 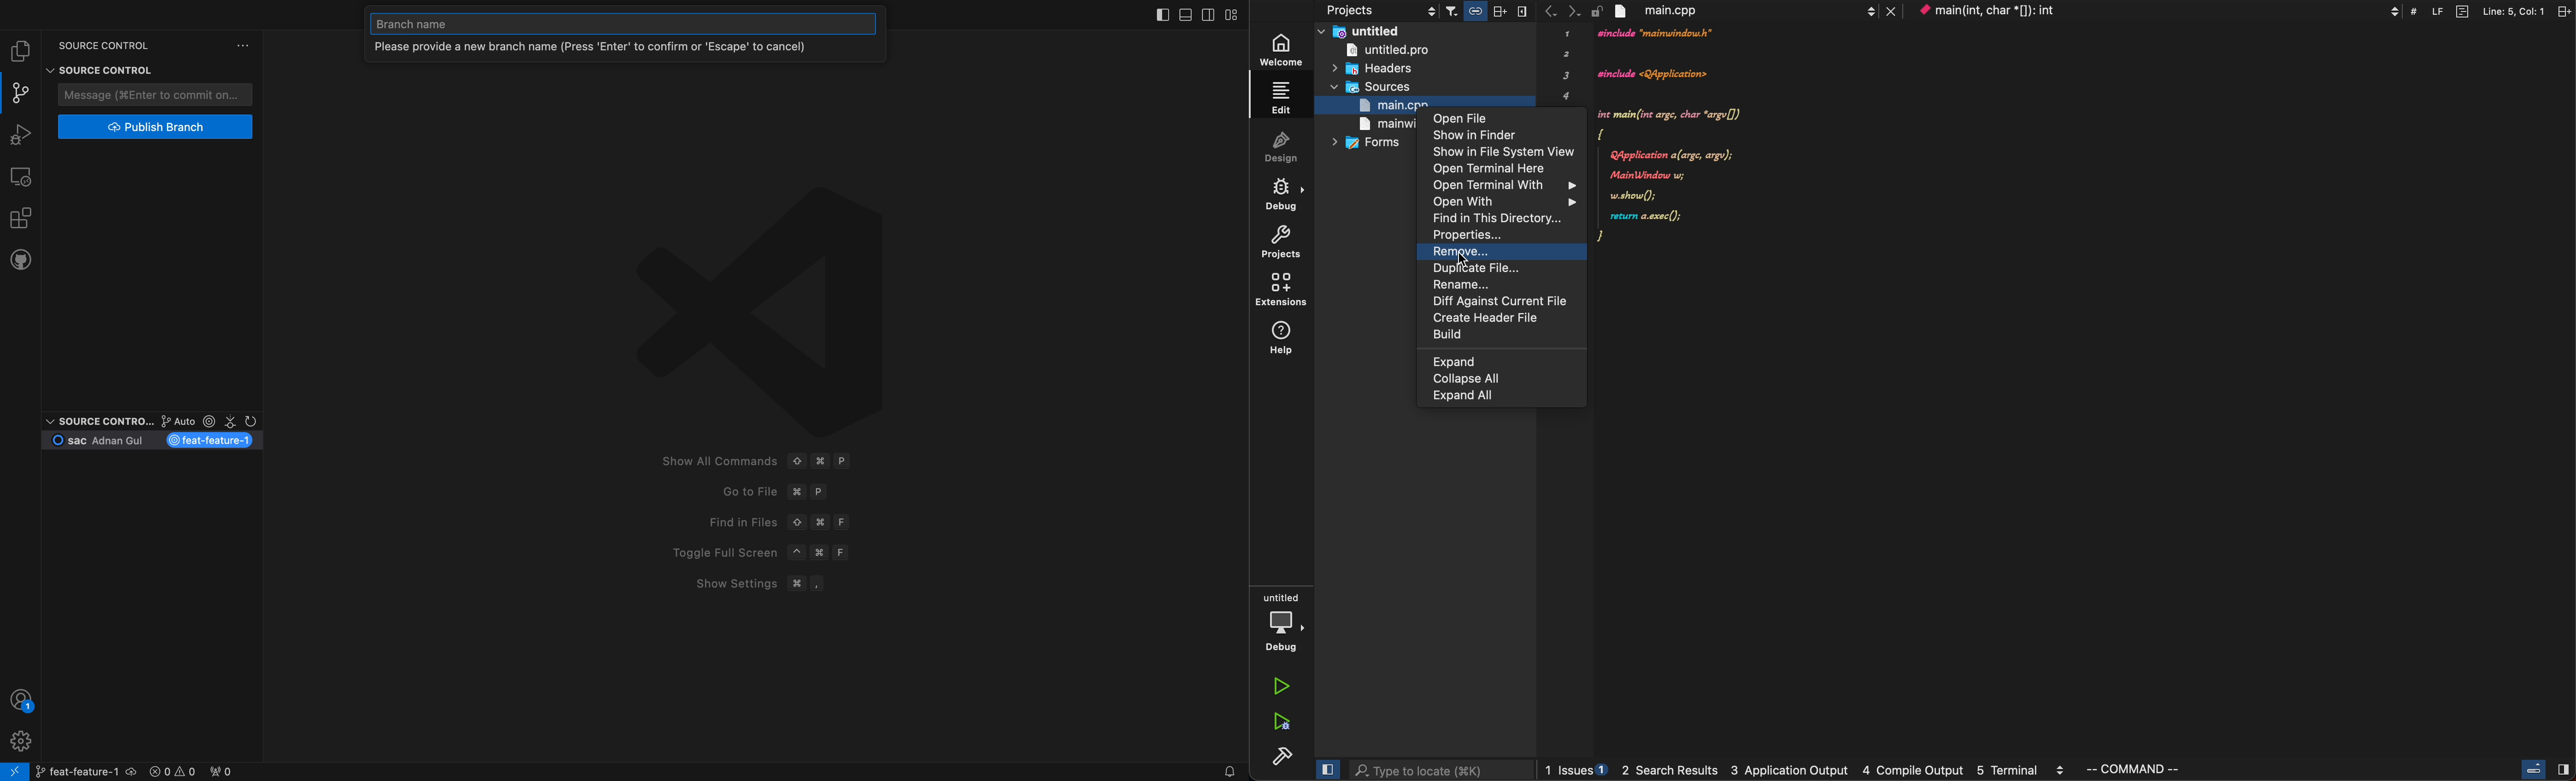 I want to click on close slide bar, so click(x=1326, y=770).